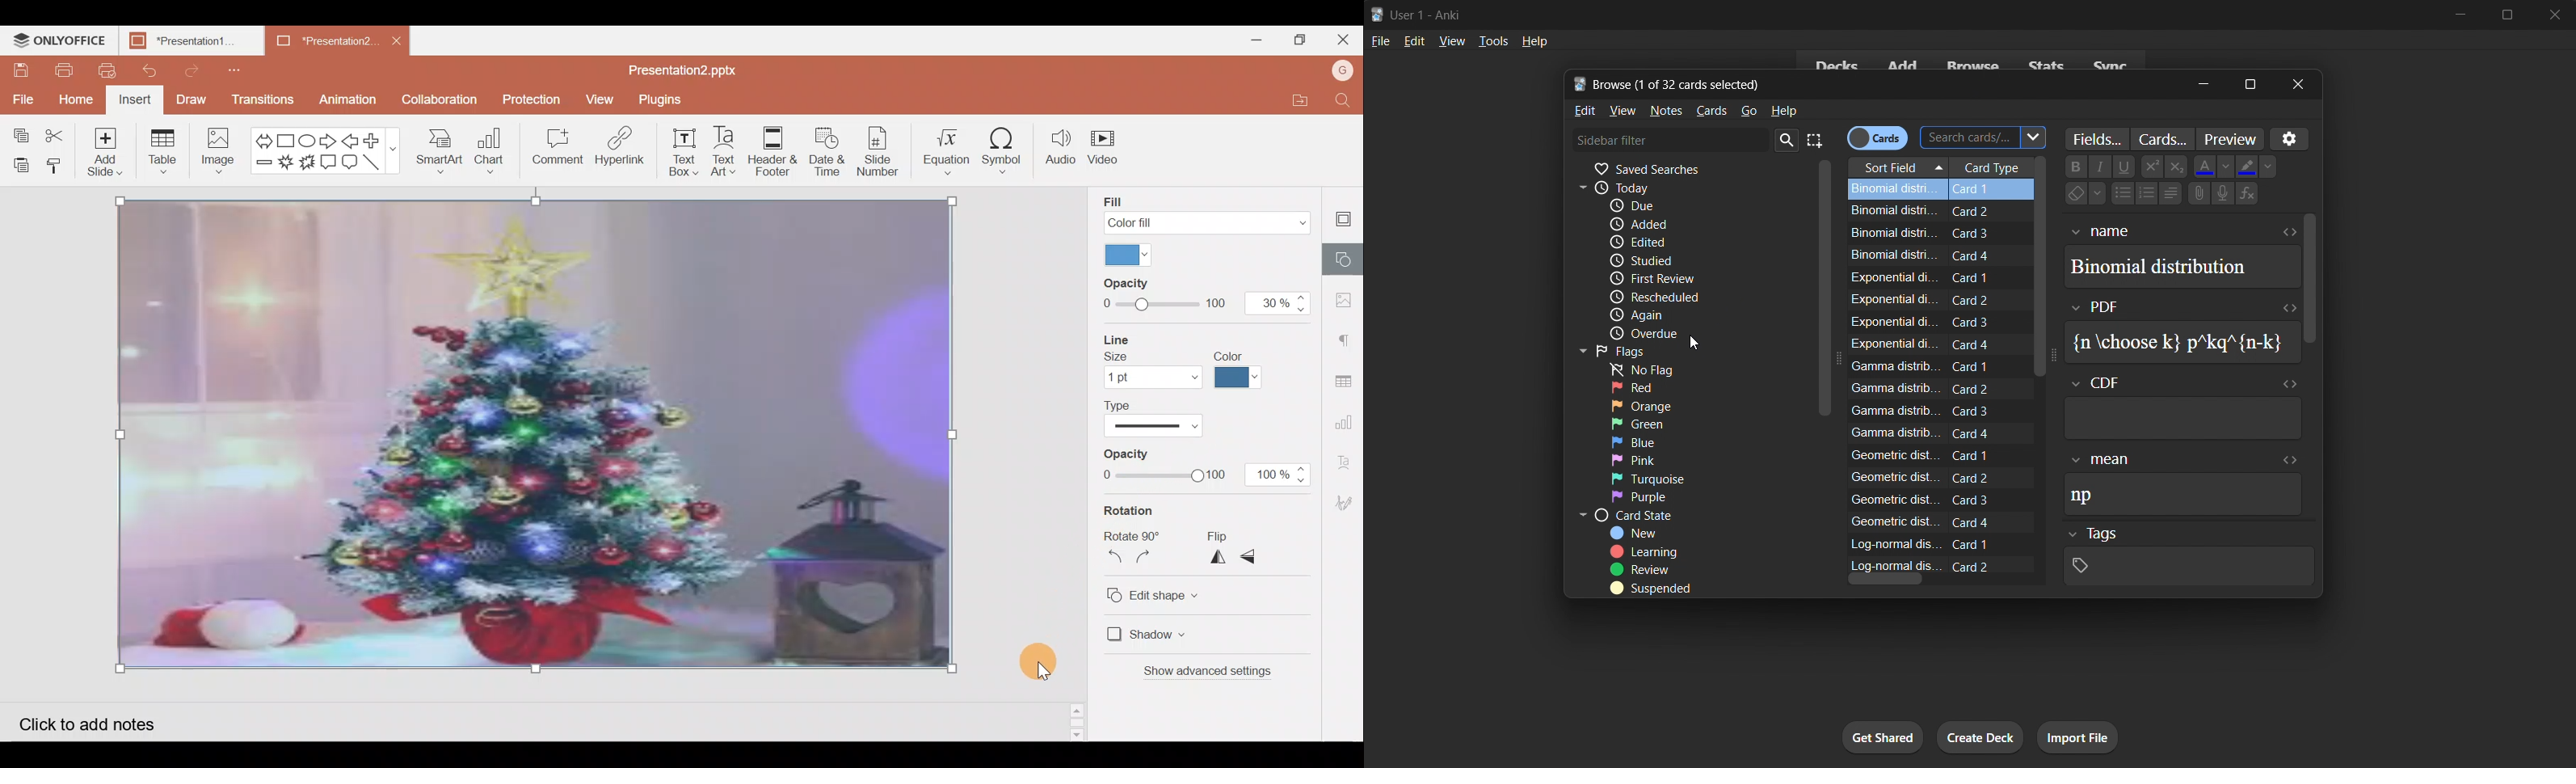 The height and width of the screenshot is (784, 2576). I want to click on minimize, so click(2464, 15).